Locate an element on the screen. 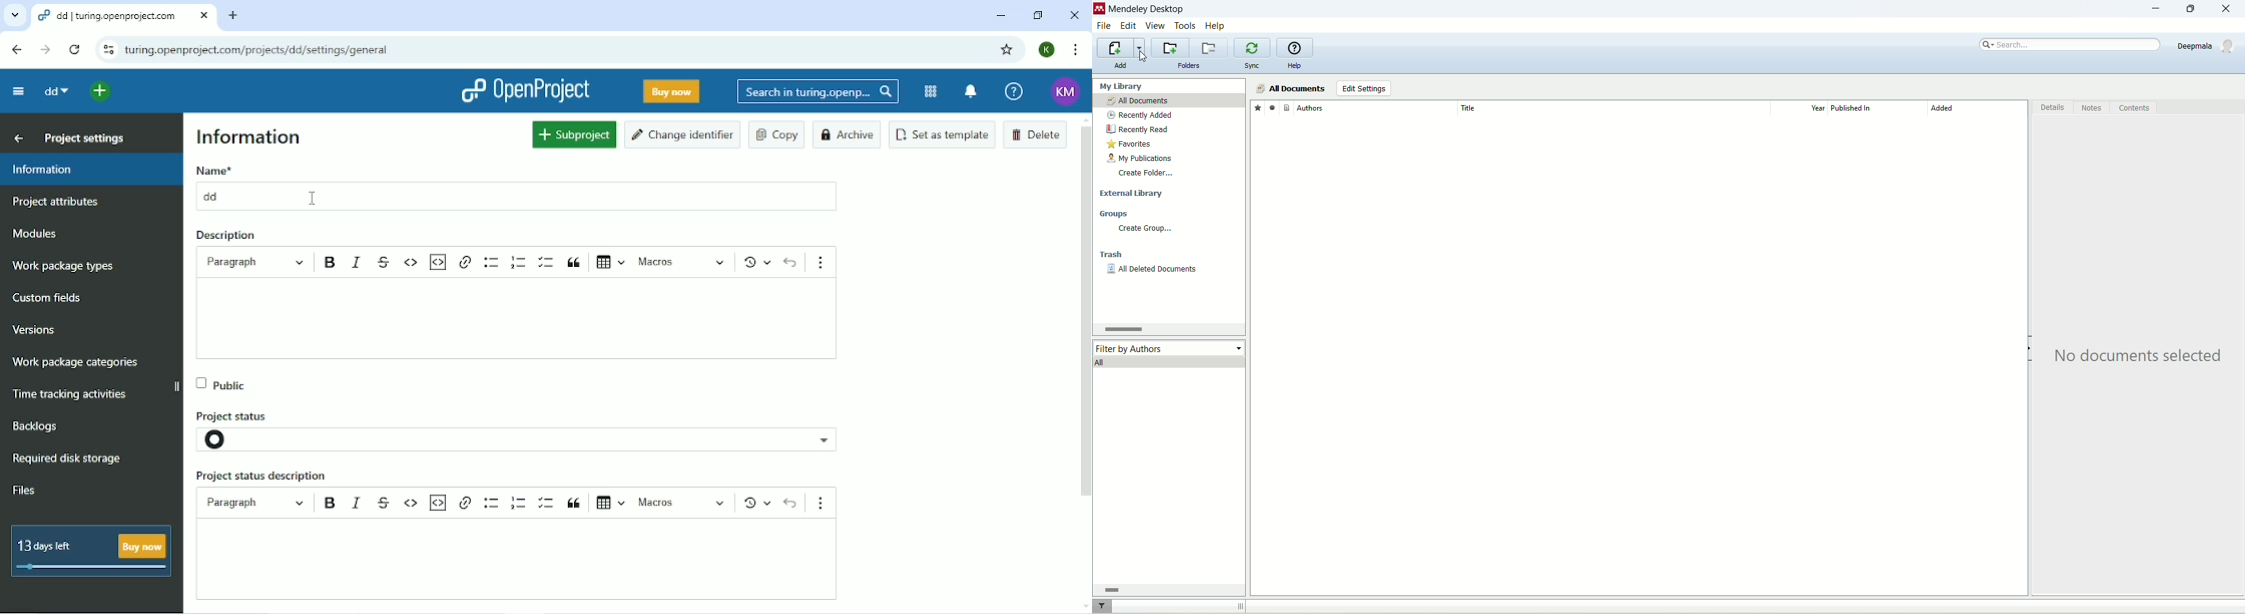 The height and width of the screenshot is (616, 2268). remove current folder is located at coordinates (1210, 47).